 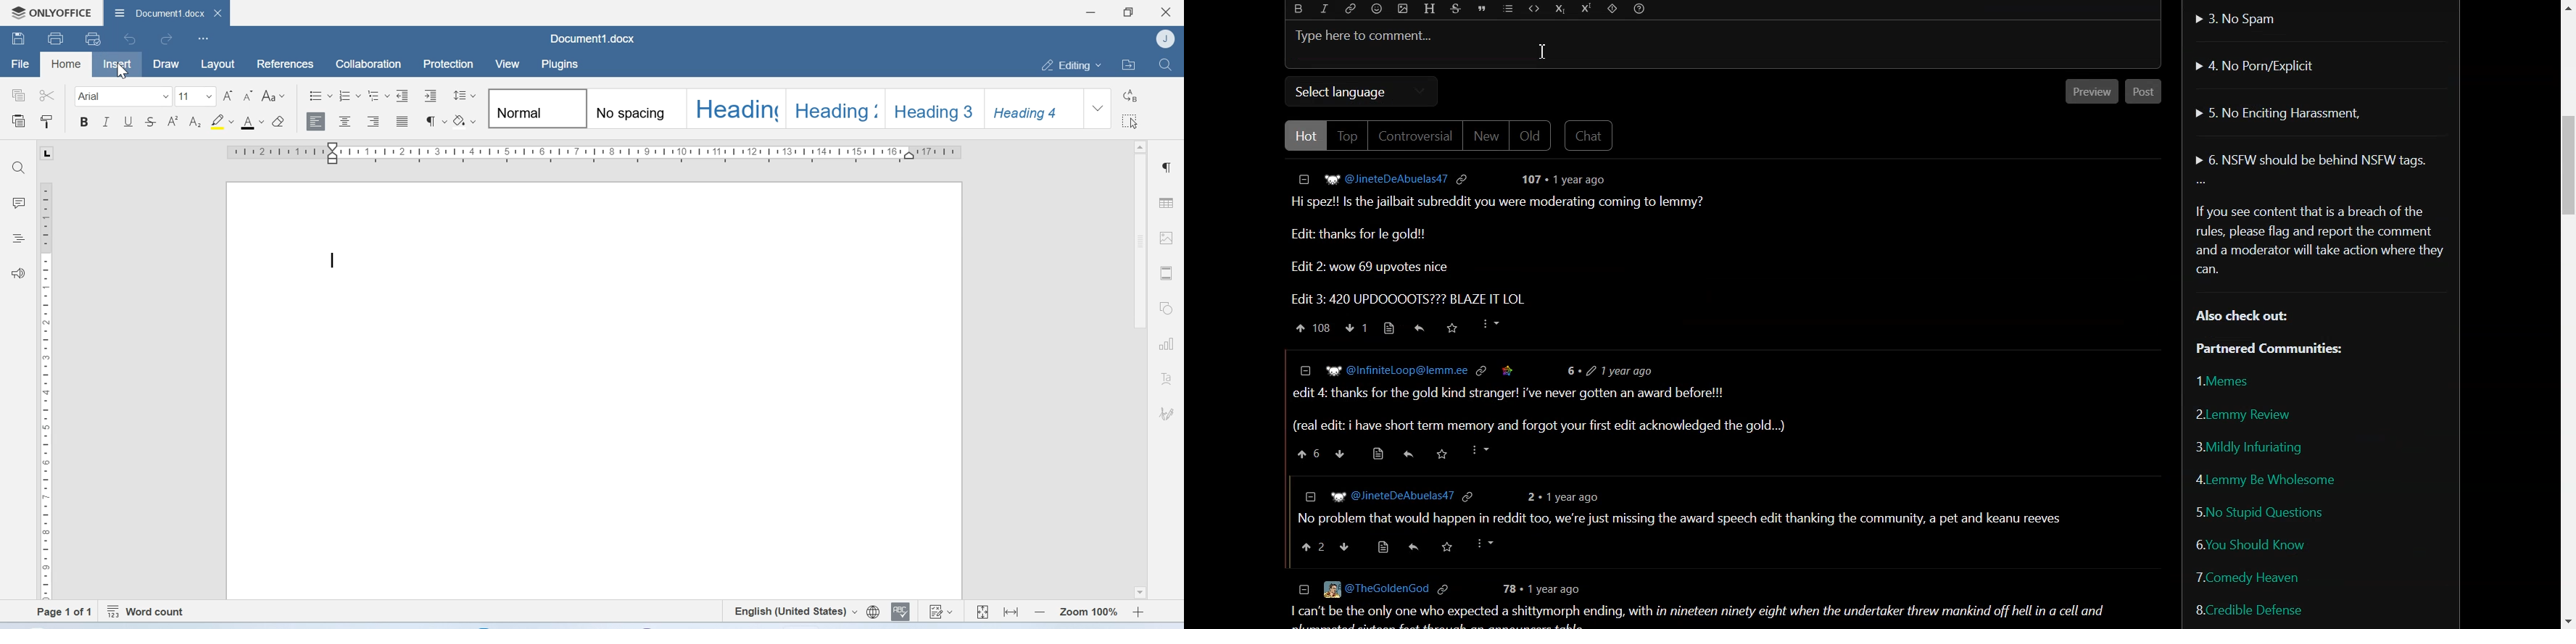 What do you see at coordinates (2203, 183) in the screenshot?
I see `More` at bounding box center [2203, 183].